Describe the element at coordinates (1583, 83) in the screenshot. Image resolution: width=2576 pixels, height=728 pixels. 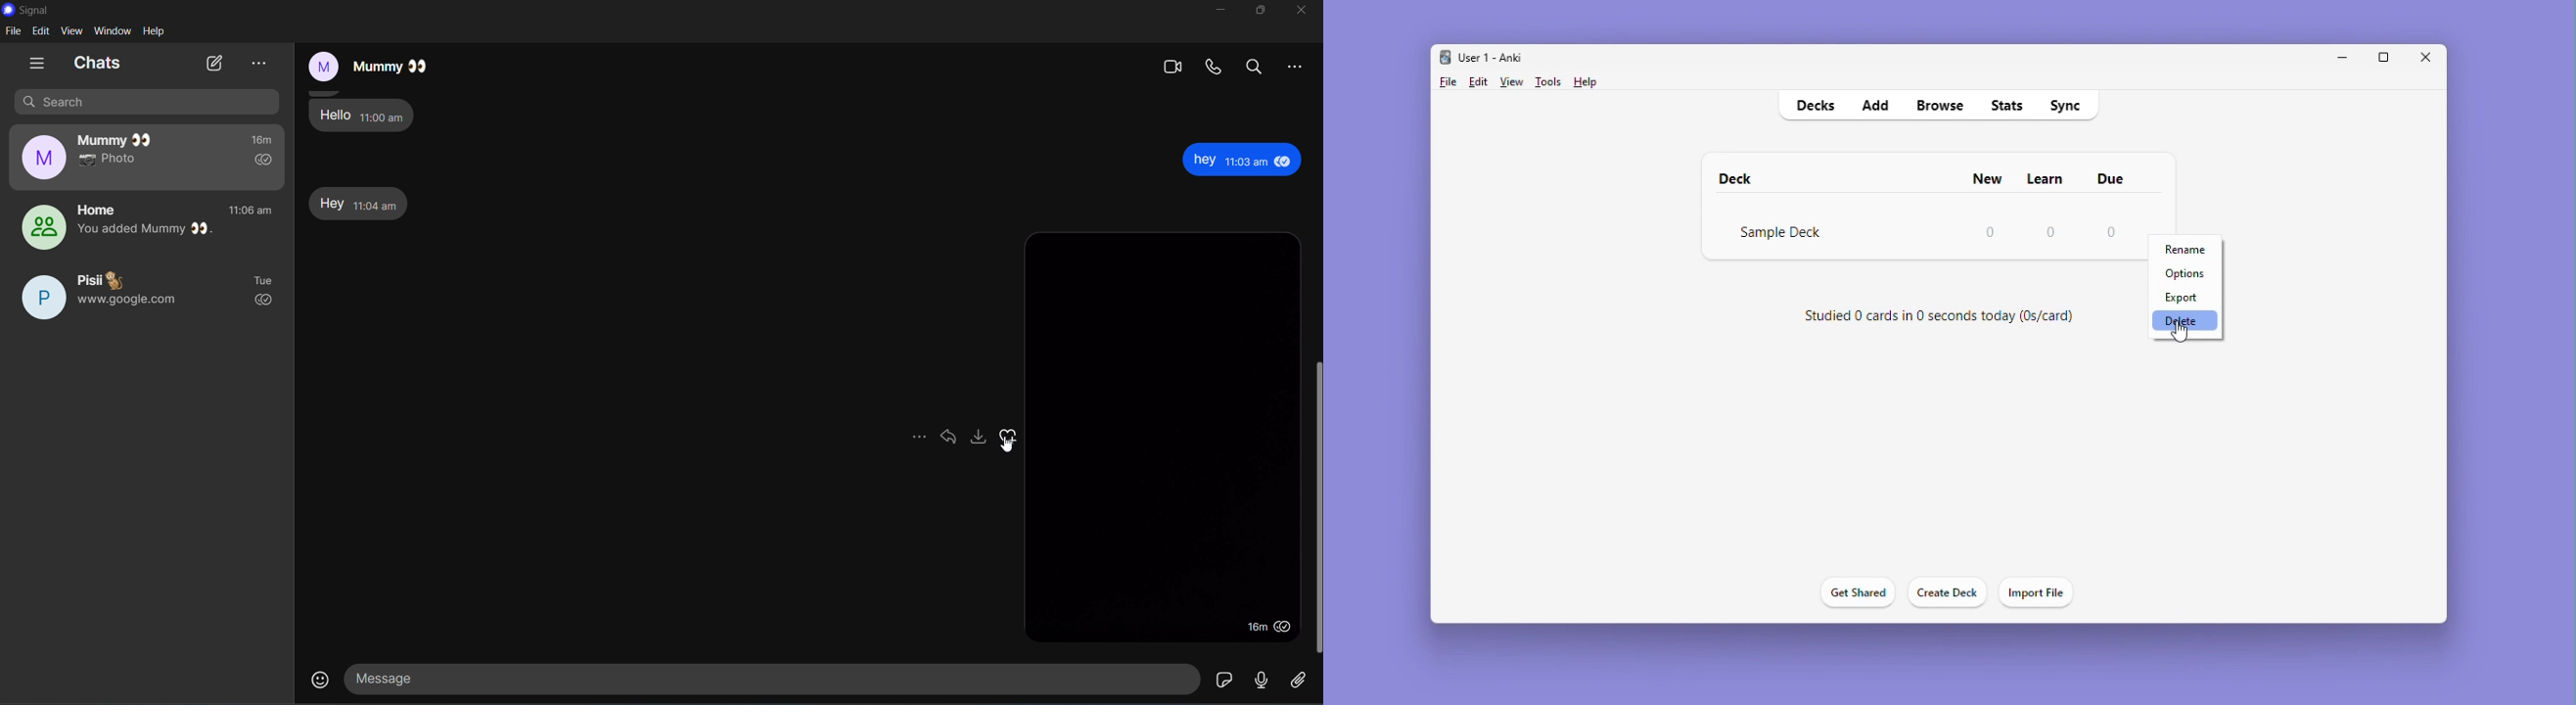
I see `Help ` at that location.